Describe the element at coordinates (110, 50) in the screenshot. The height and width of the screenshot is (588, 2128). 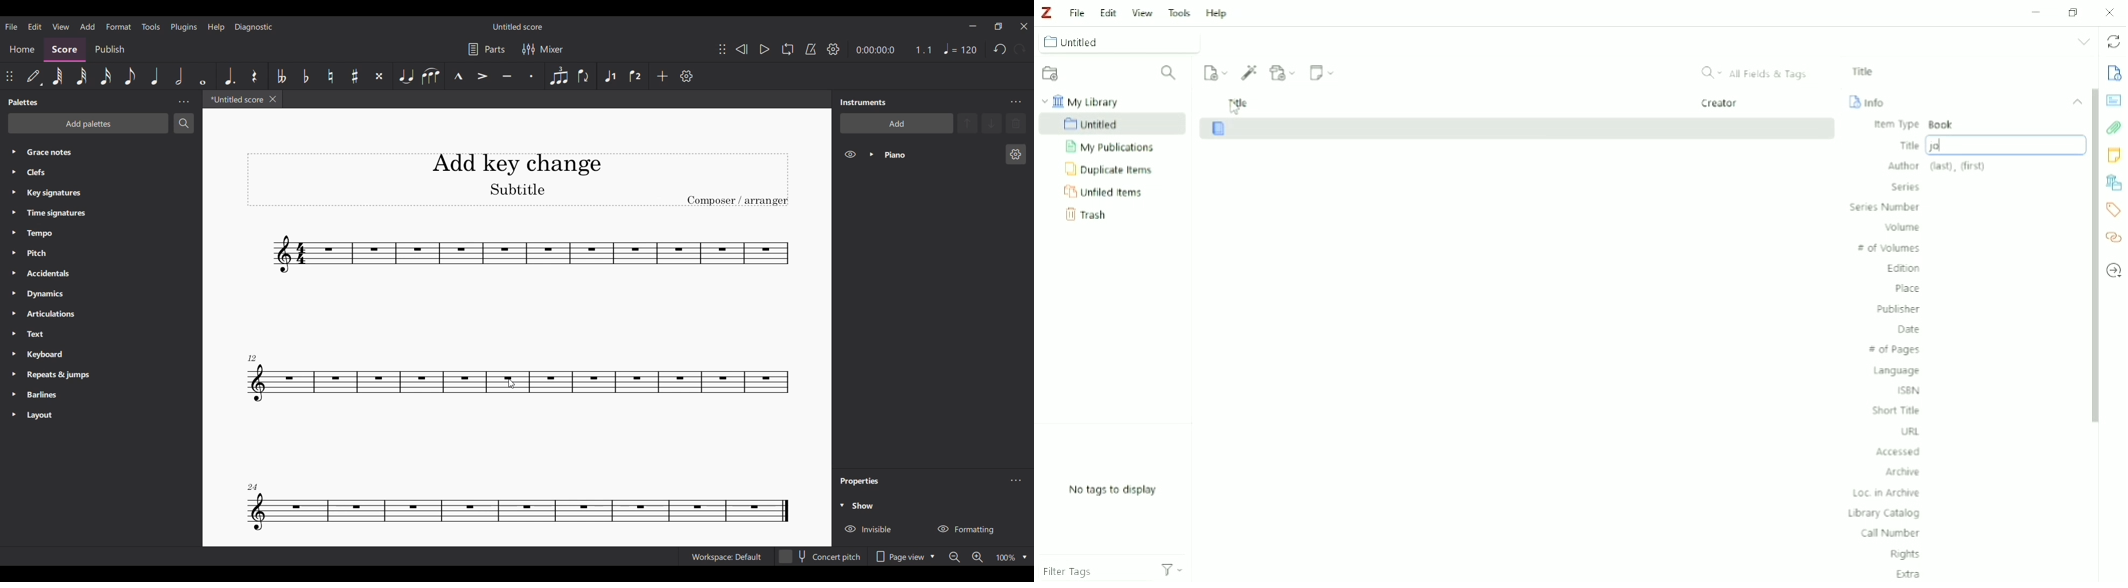
I see `Publish section` at that location.